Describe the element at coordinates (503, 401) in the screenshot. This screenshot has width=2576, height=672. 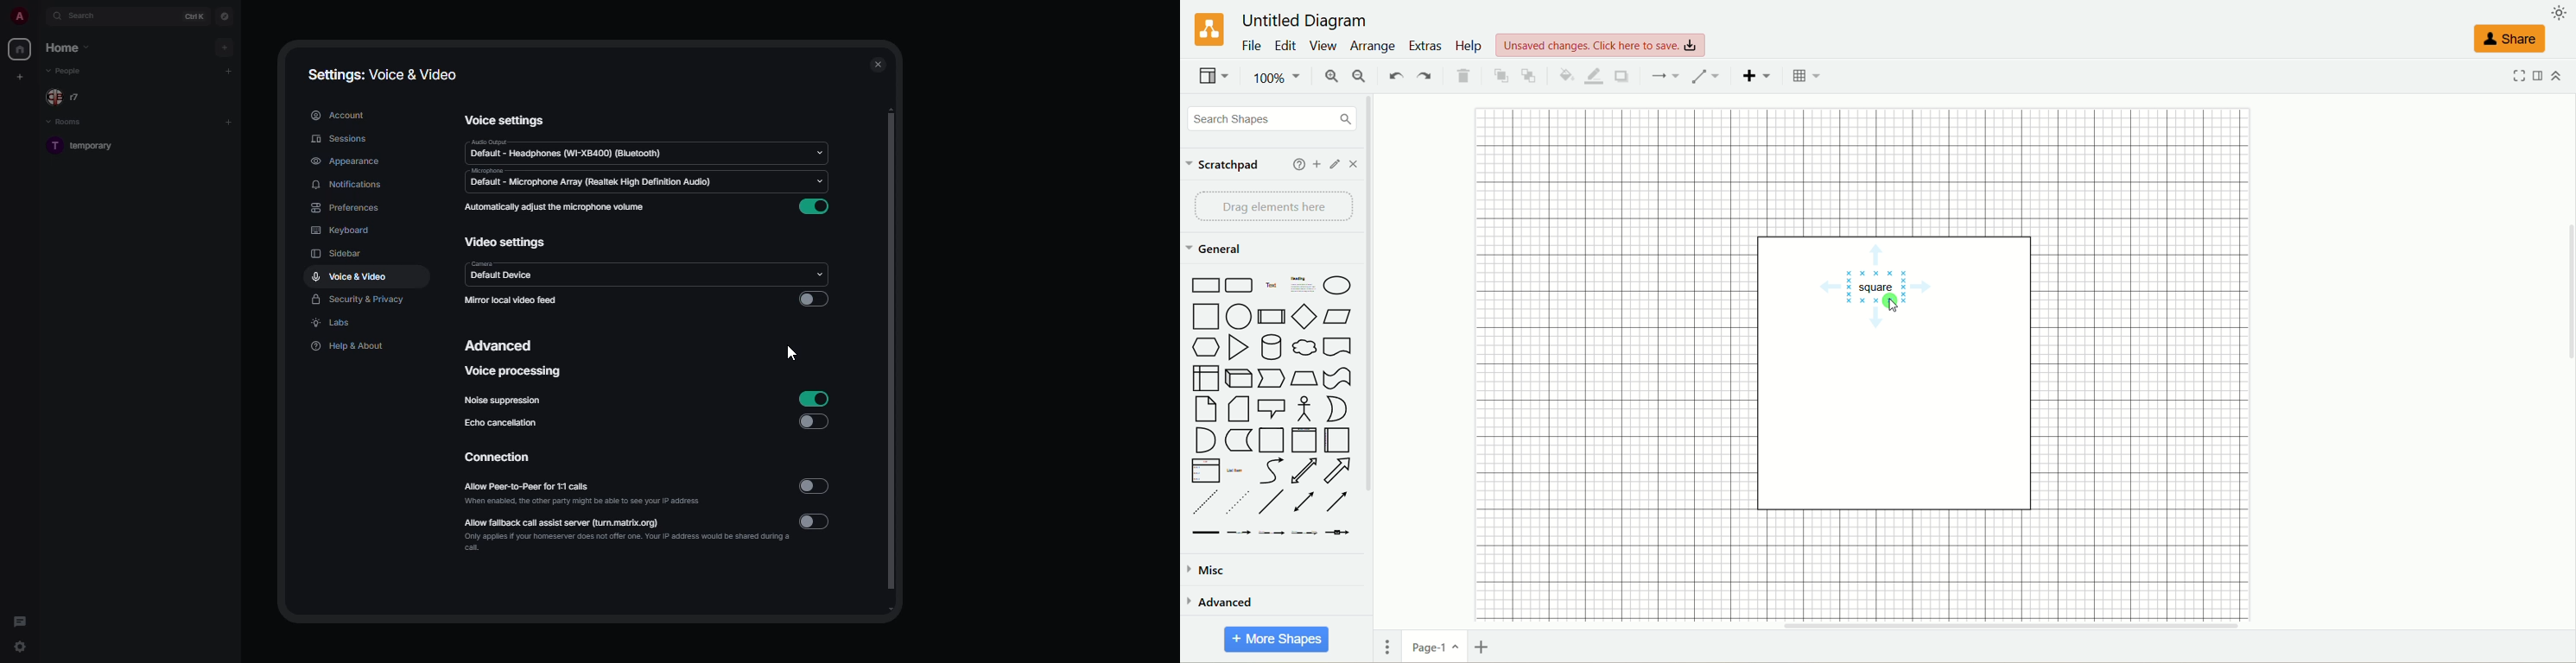
I see `noise suppression` at that location.